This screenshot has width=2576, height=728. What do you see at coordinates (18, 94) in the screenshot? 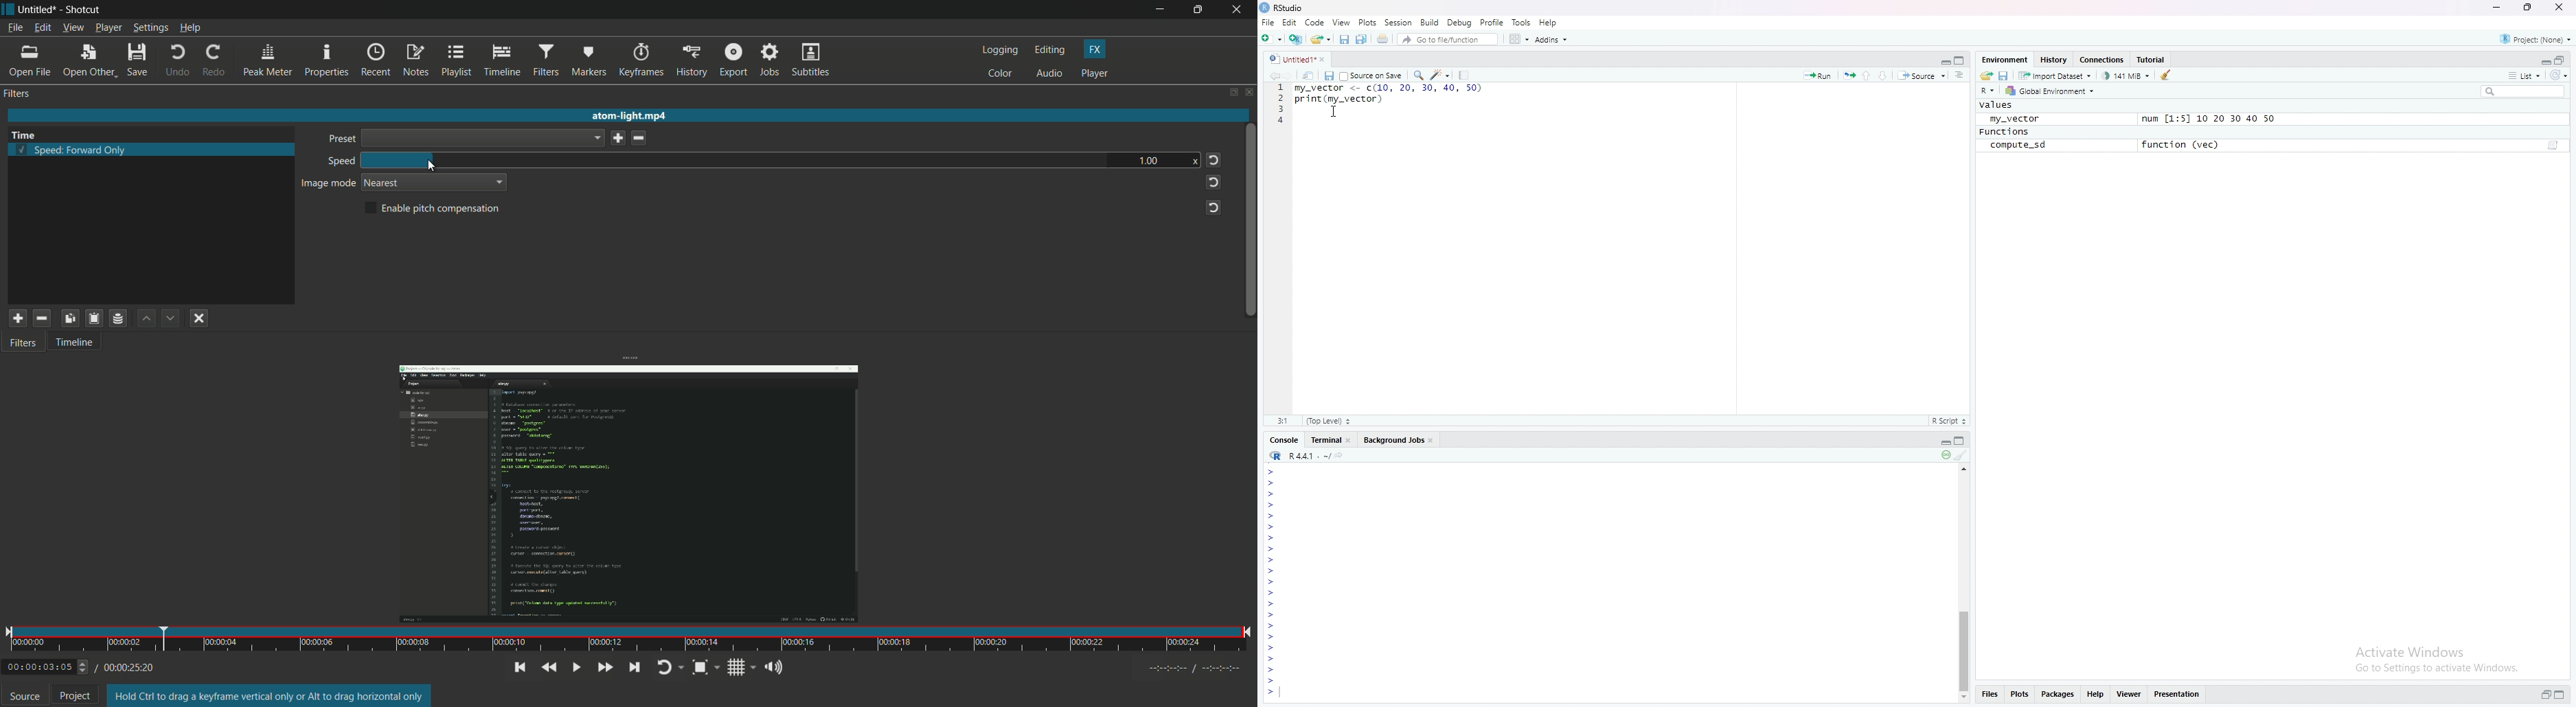
I see `filters` at bounding box center [18, 94].